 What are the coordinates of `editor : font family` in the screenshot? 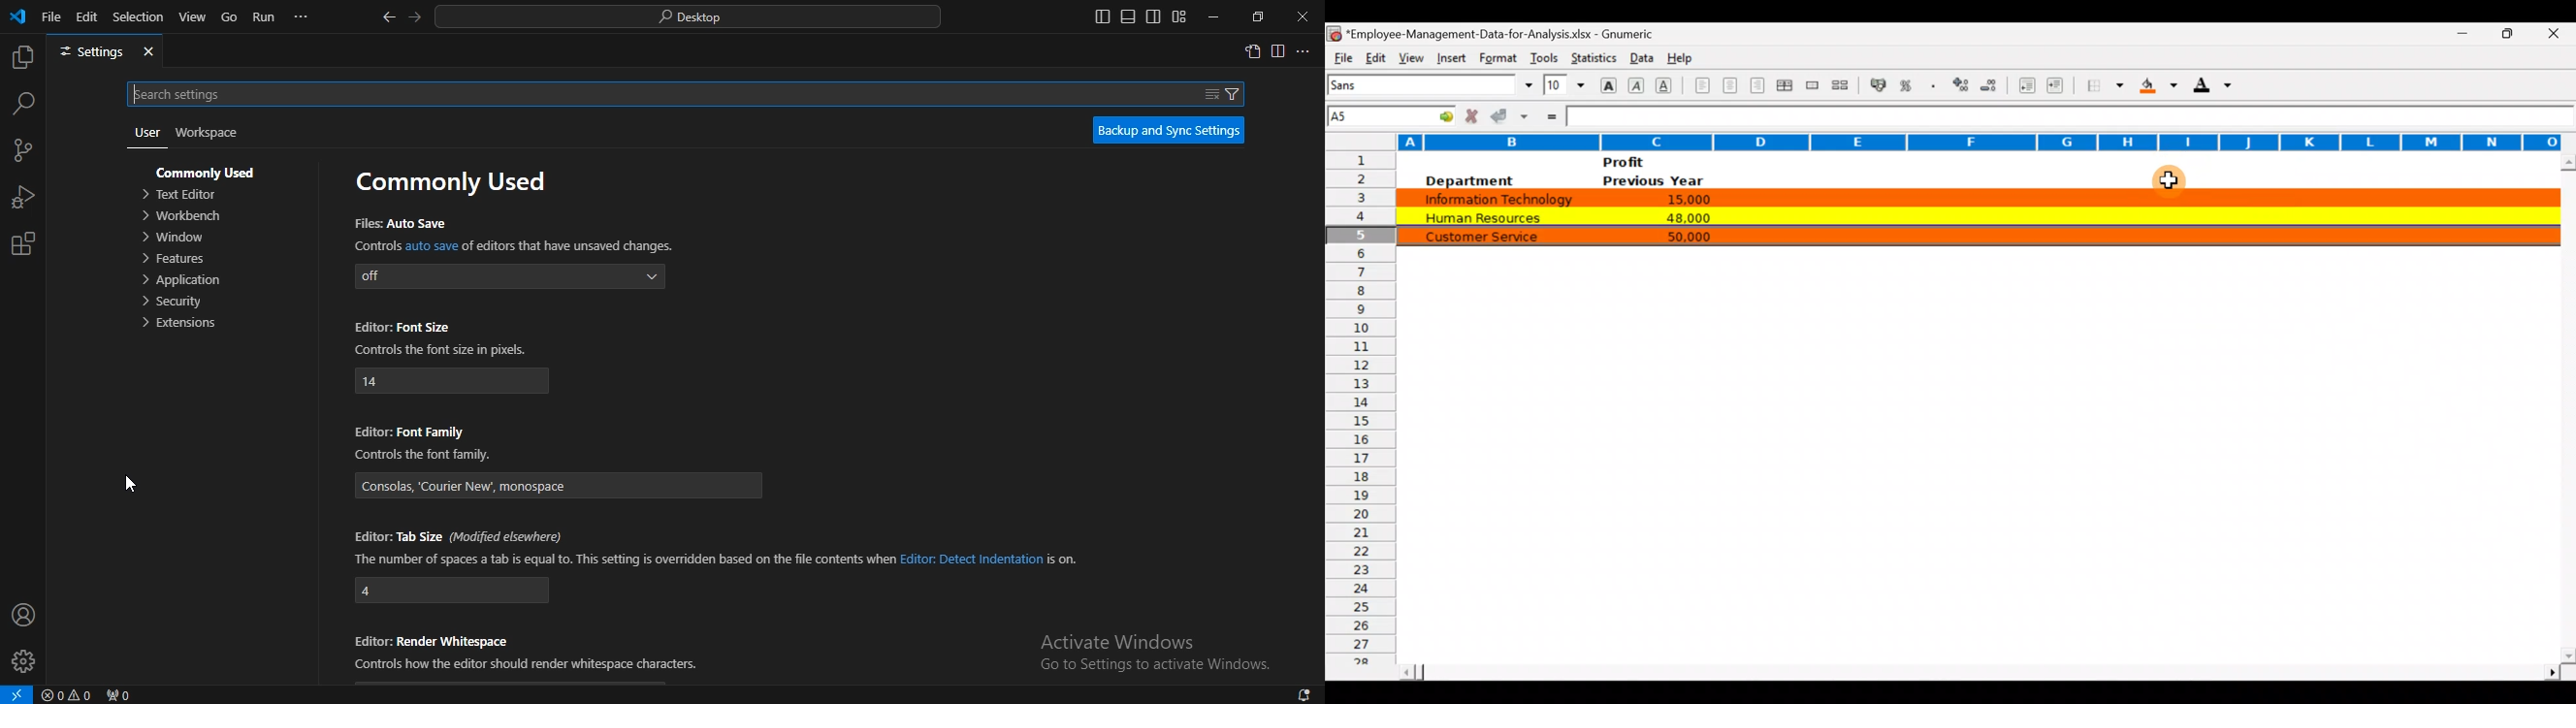 It's located at (560, 485).